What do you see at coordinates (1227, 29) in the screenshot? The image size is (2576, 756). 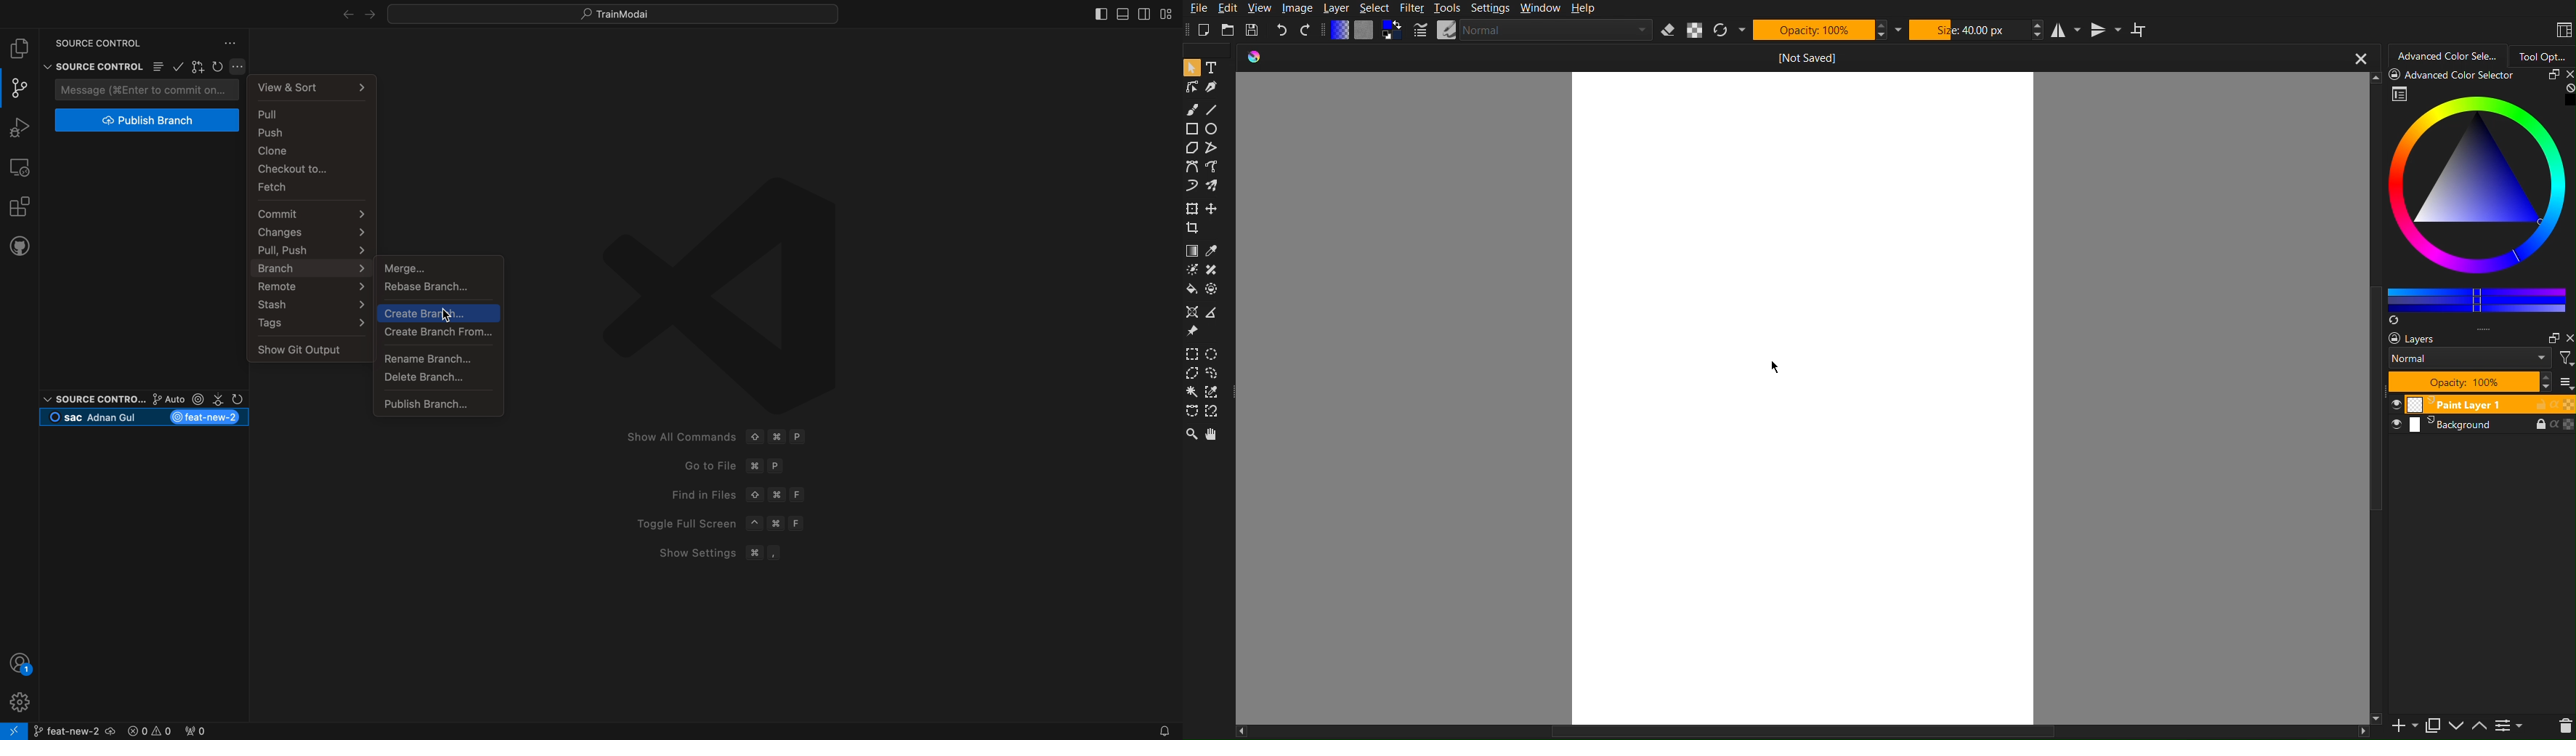 I see `Open` at bounding box center [1227, 29].